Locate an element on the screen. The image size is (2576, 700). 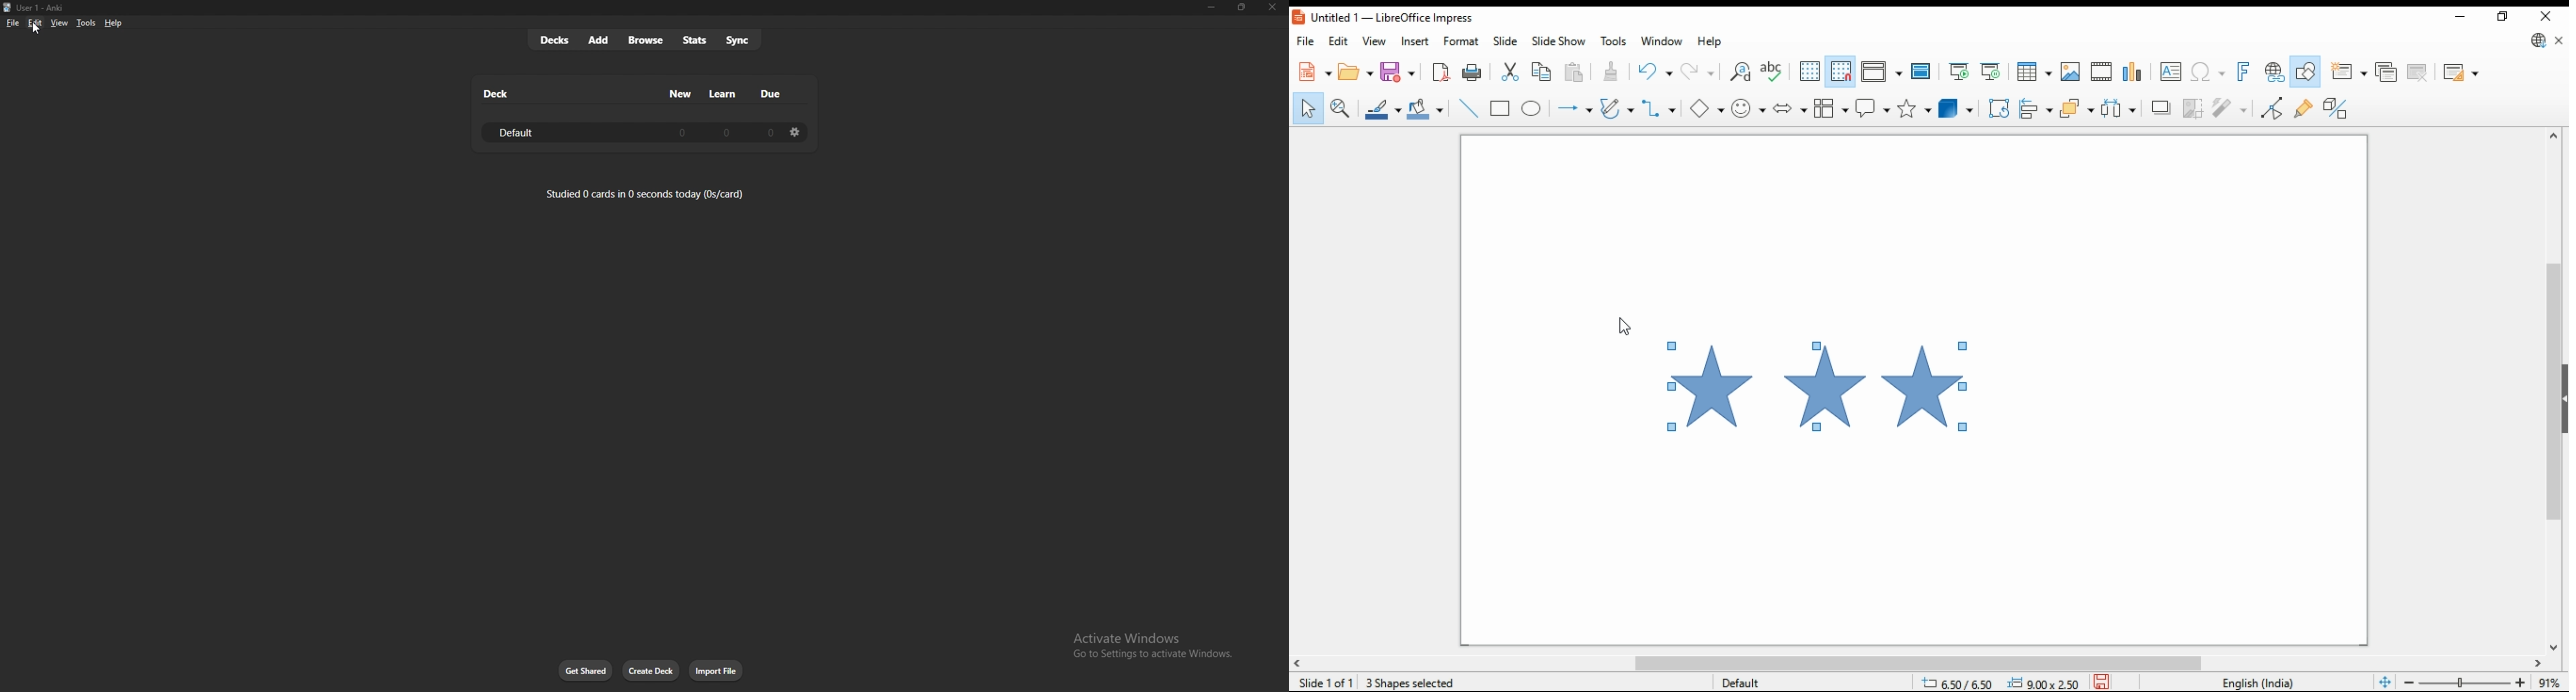
3D objects is located at coordinates (1954, 108).